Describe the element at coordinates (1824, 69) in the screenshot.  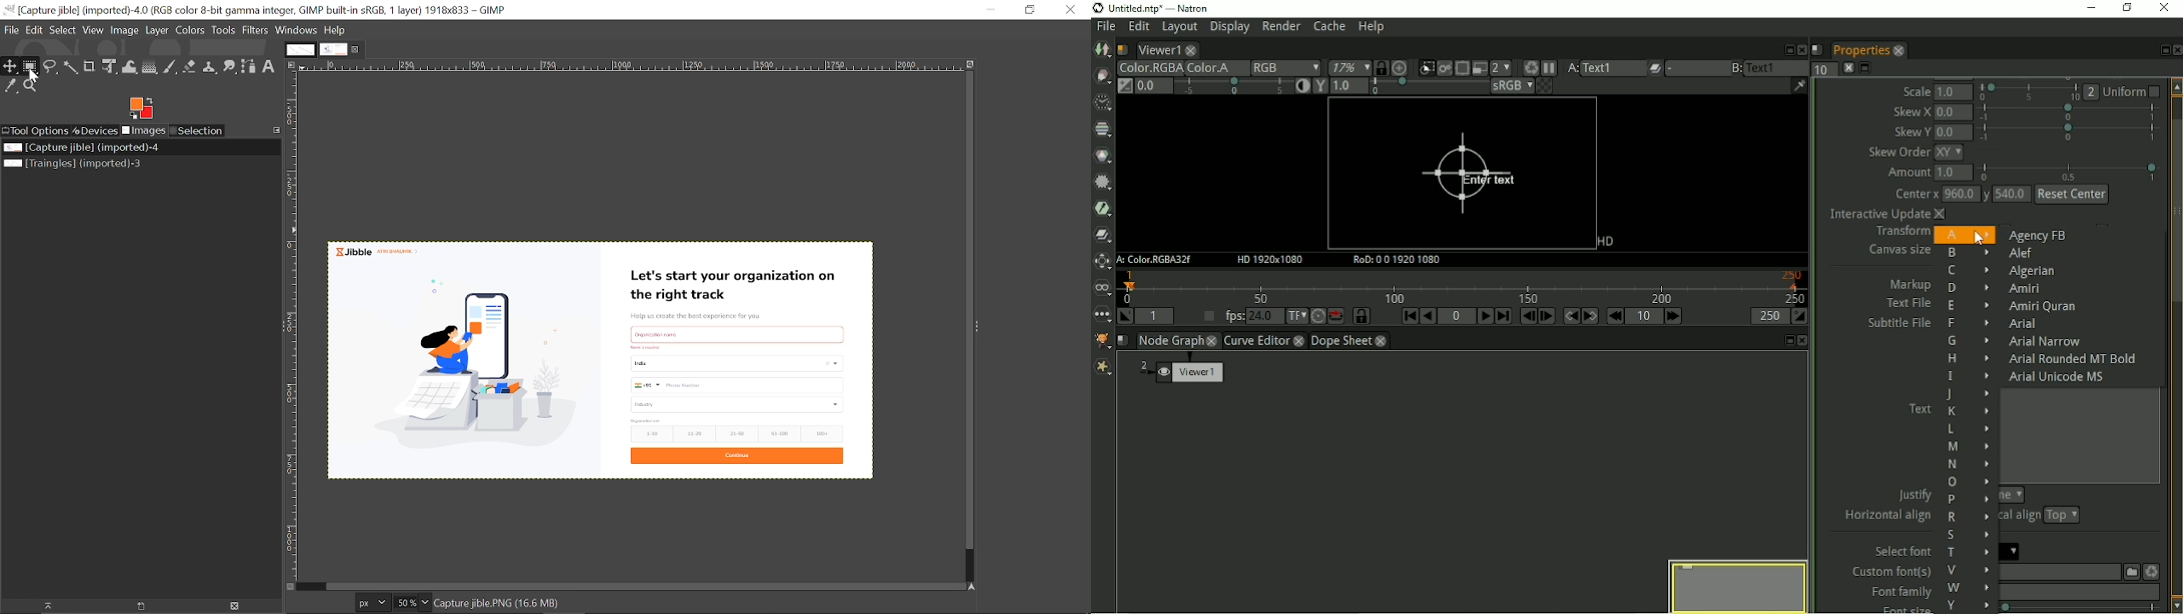
I see `Maximum number of panels` at that location.